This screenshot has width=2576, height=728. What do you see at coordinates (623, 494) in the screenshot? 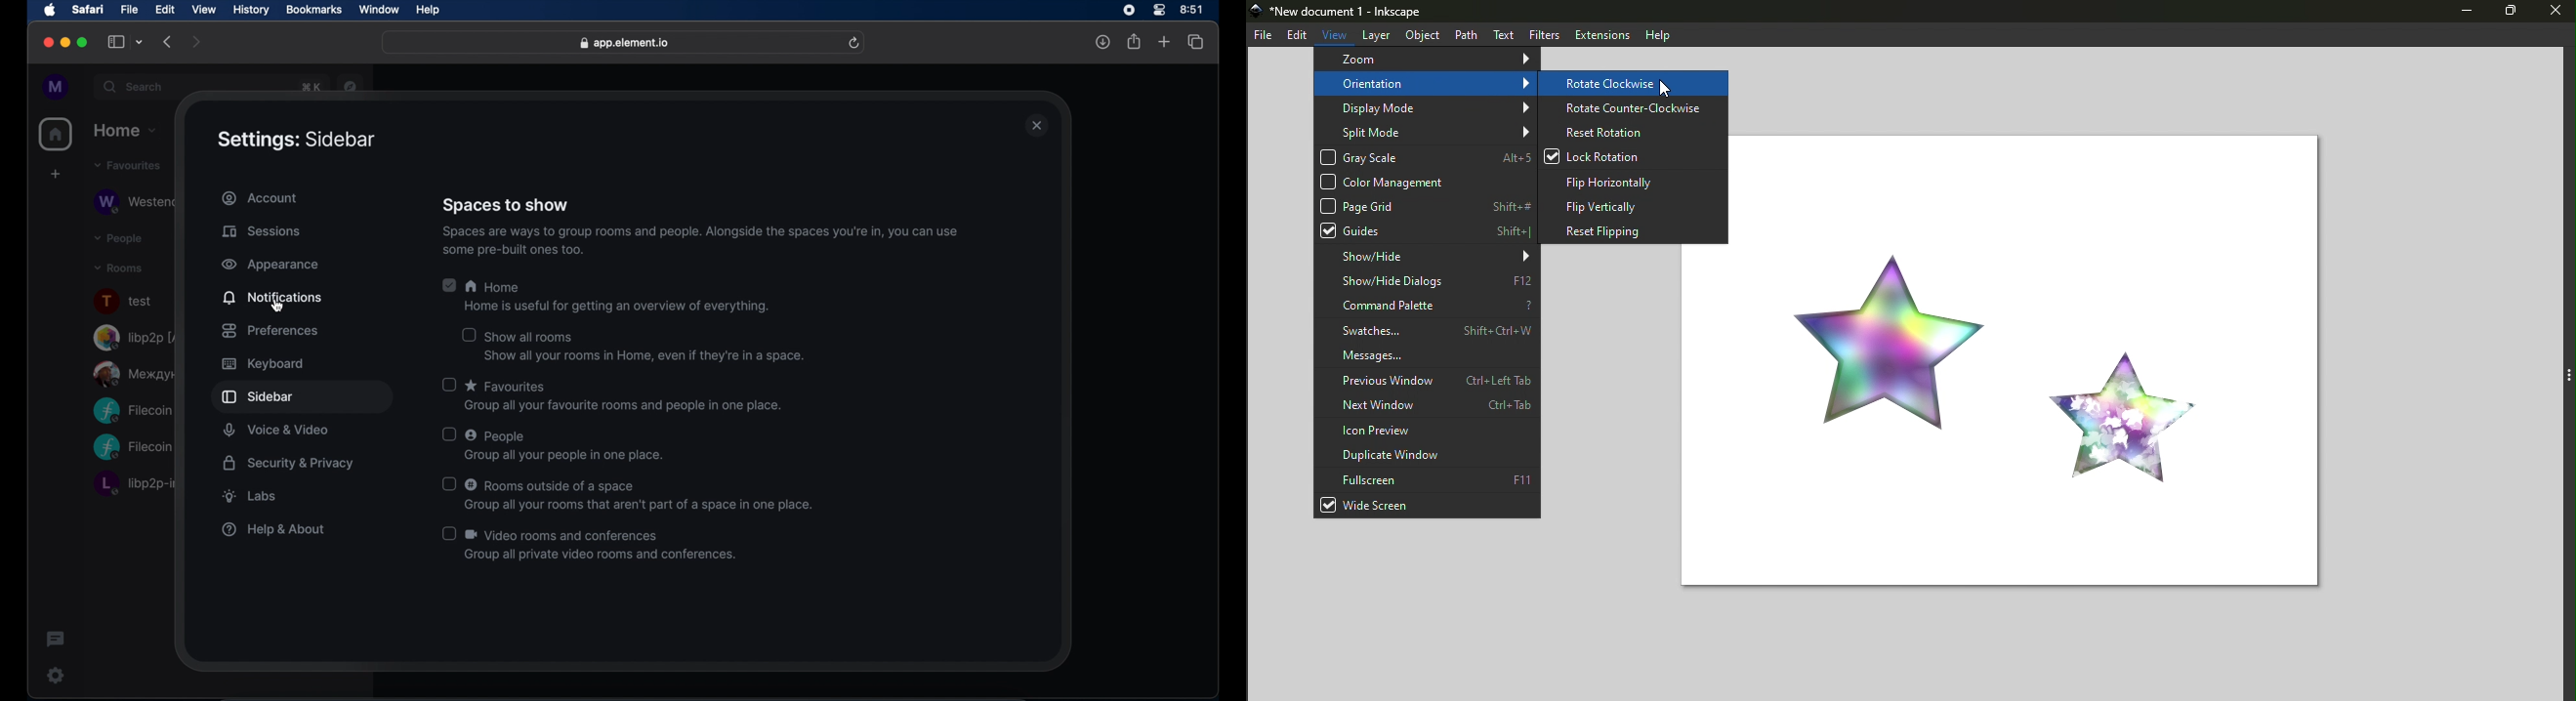
I see `O © Rooms outside of a space
Group all your rooms that aren't part of a space in one place.` at bounding box center [623, 494].